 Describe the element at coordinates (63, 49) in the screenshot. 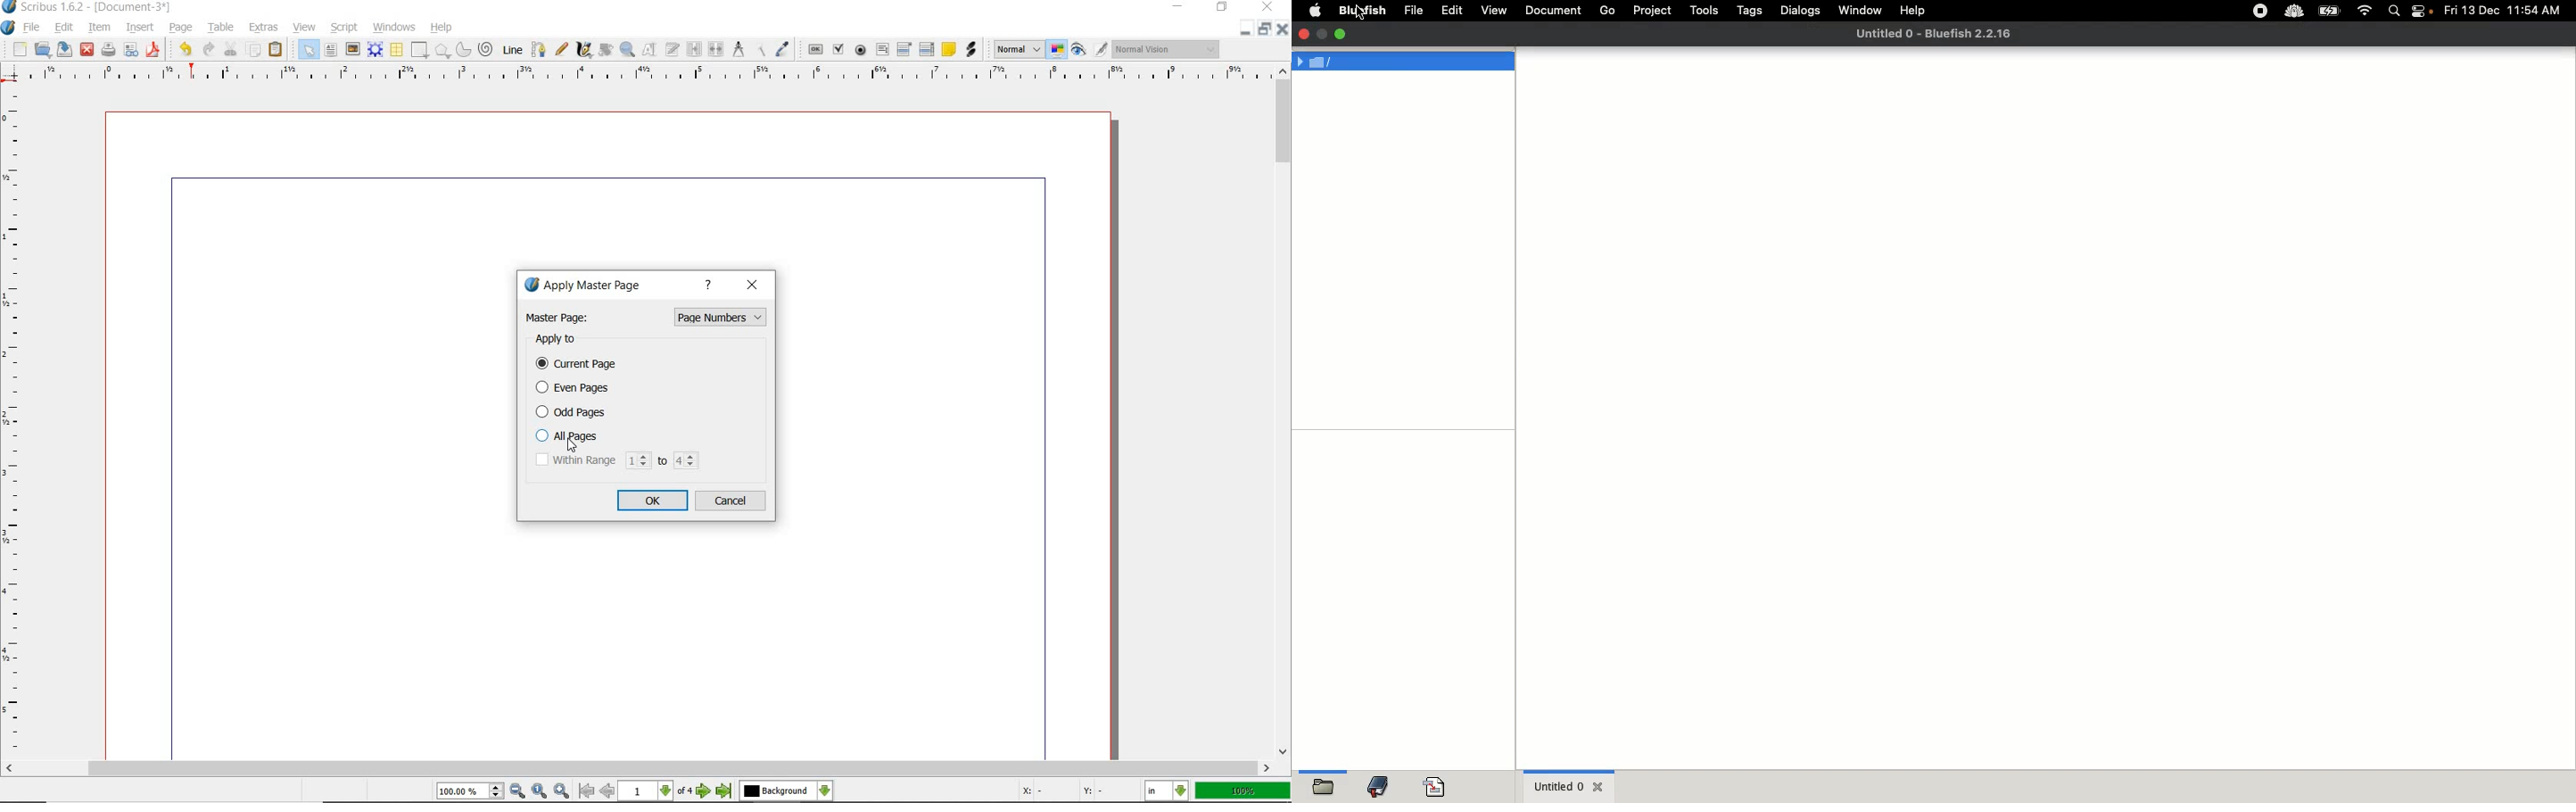

I see `save` at that location.